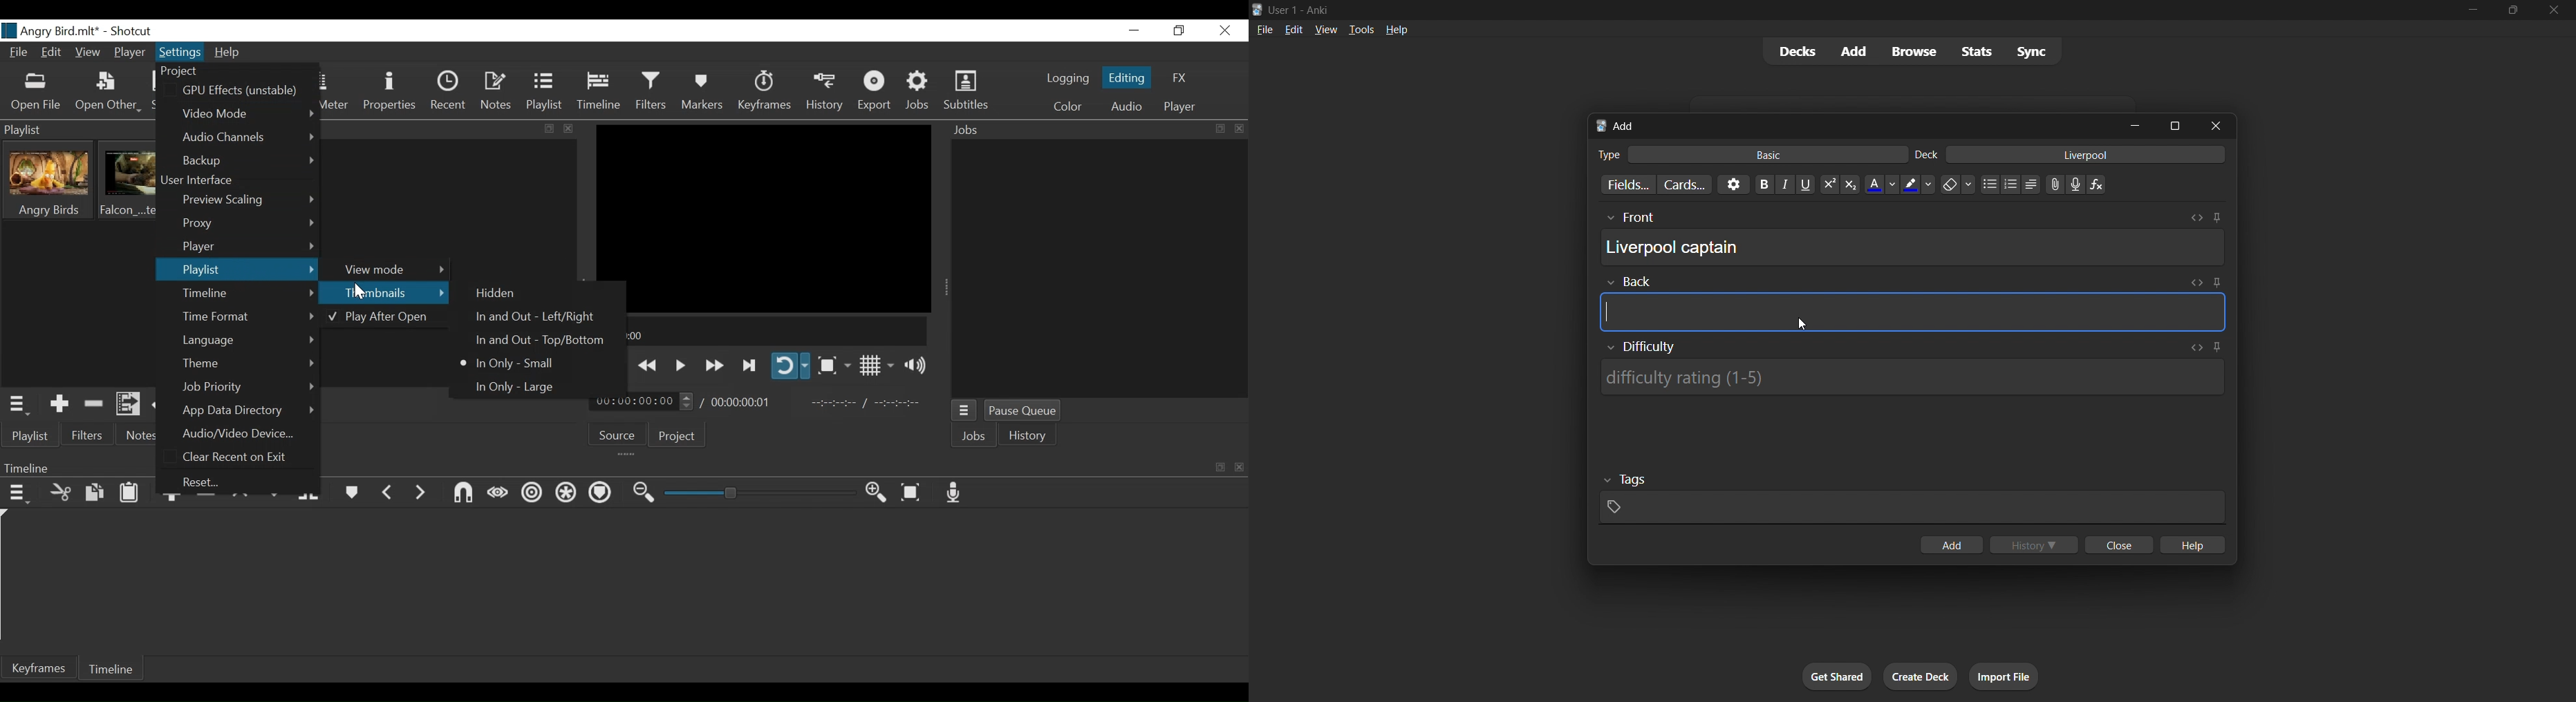  Describe the element at coordinates (129, 493) in the screenshot. I see `Paste` at that location.